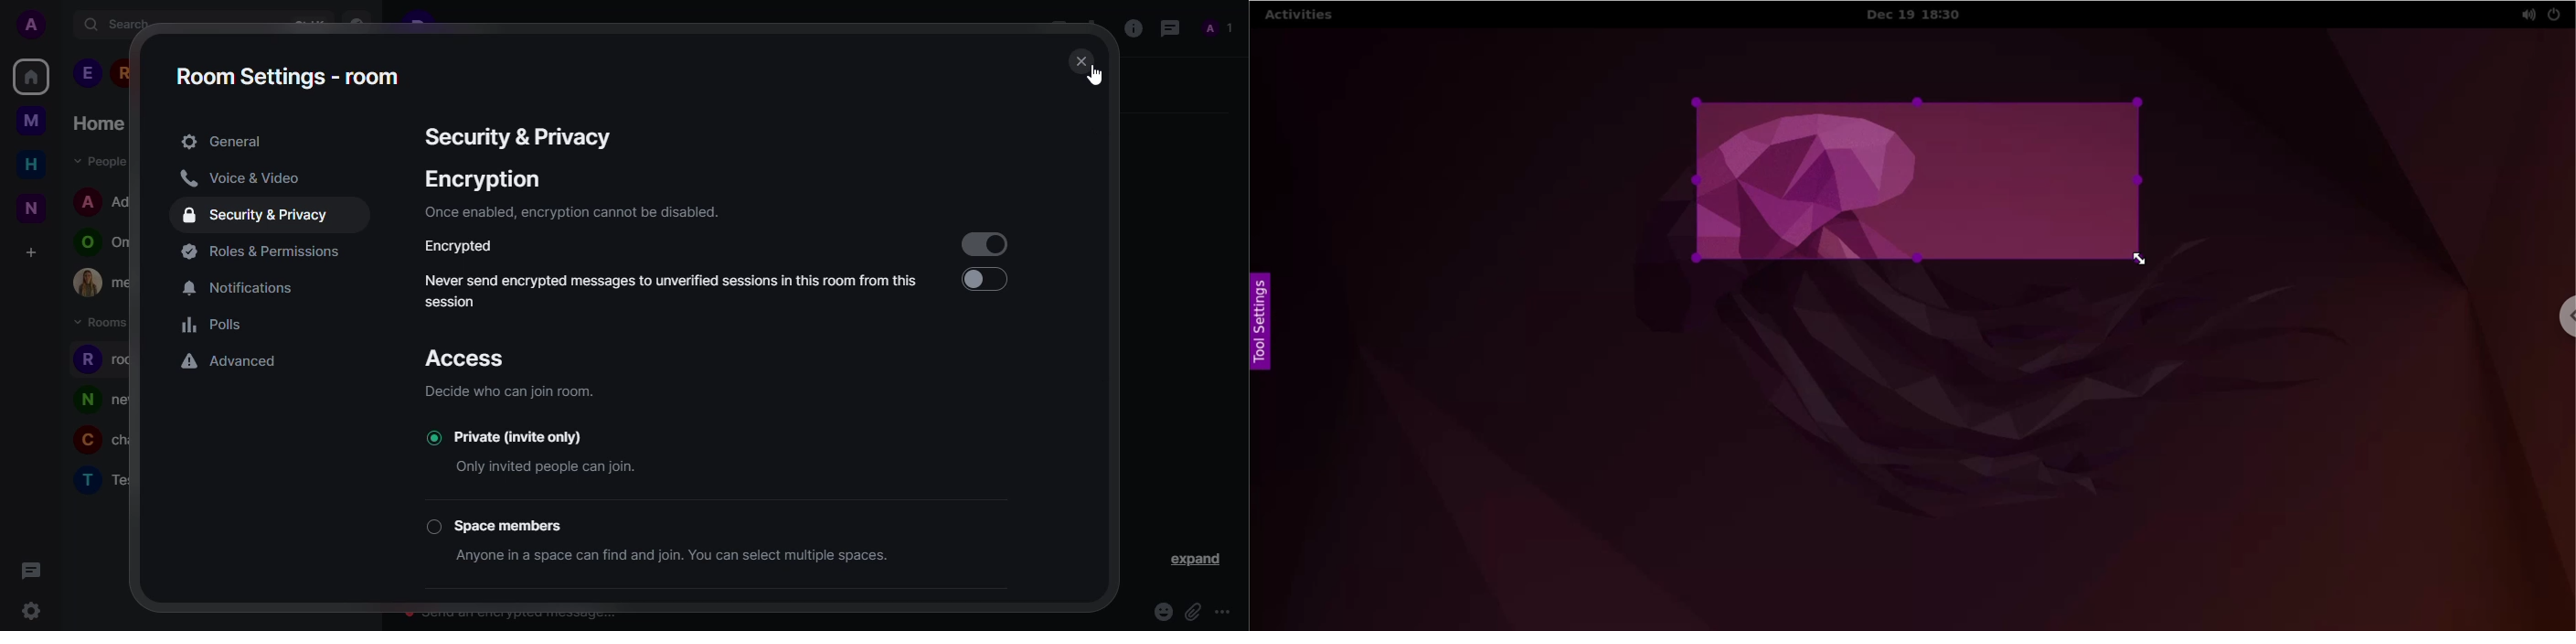 The image size is (2576, 644). Describe the element at coordinates (30, 76) in the screenshot. I see `home` at that location.